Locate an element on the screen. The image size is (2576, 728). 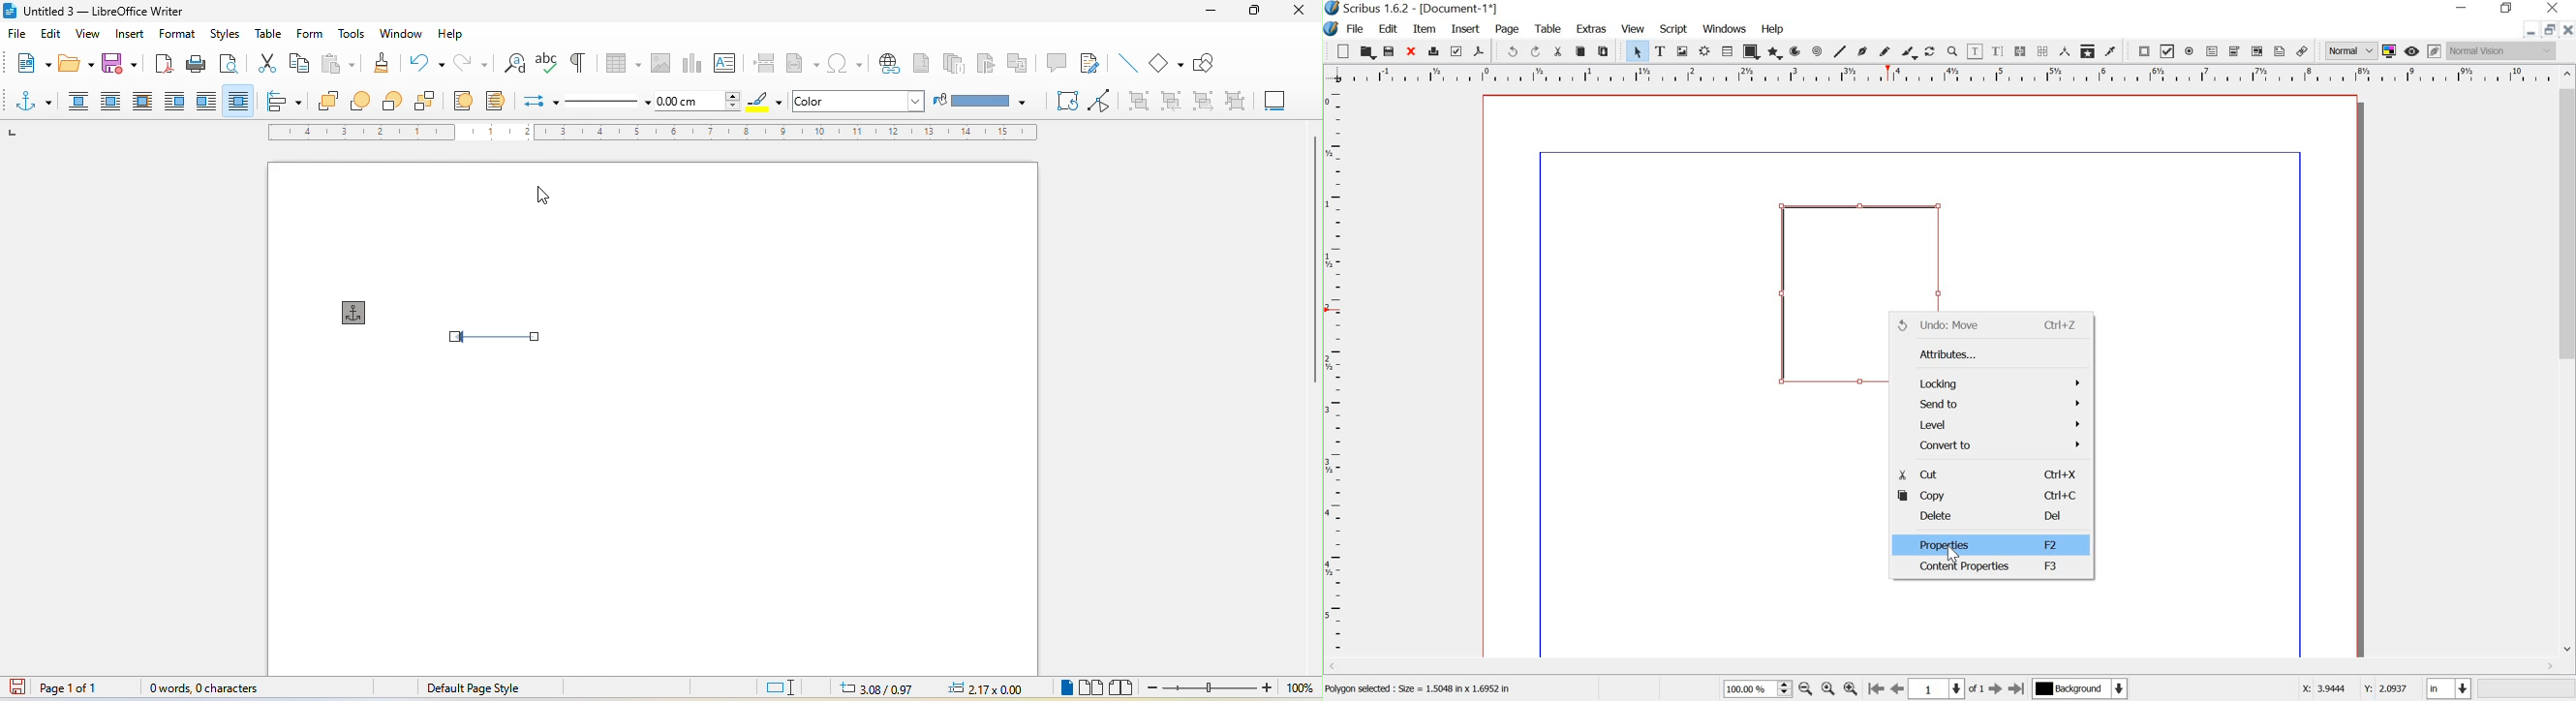
line is located at coordinates (1841, 51).